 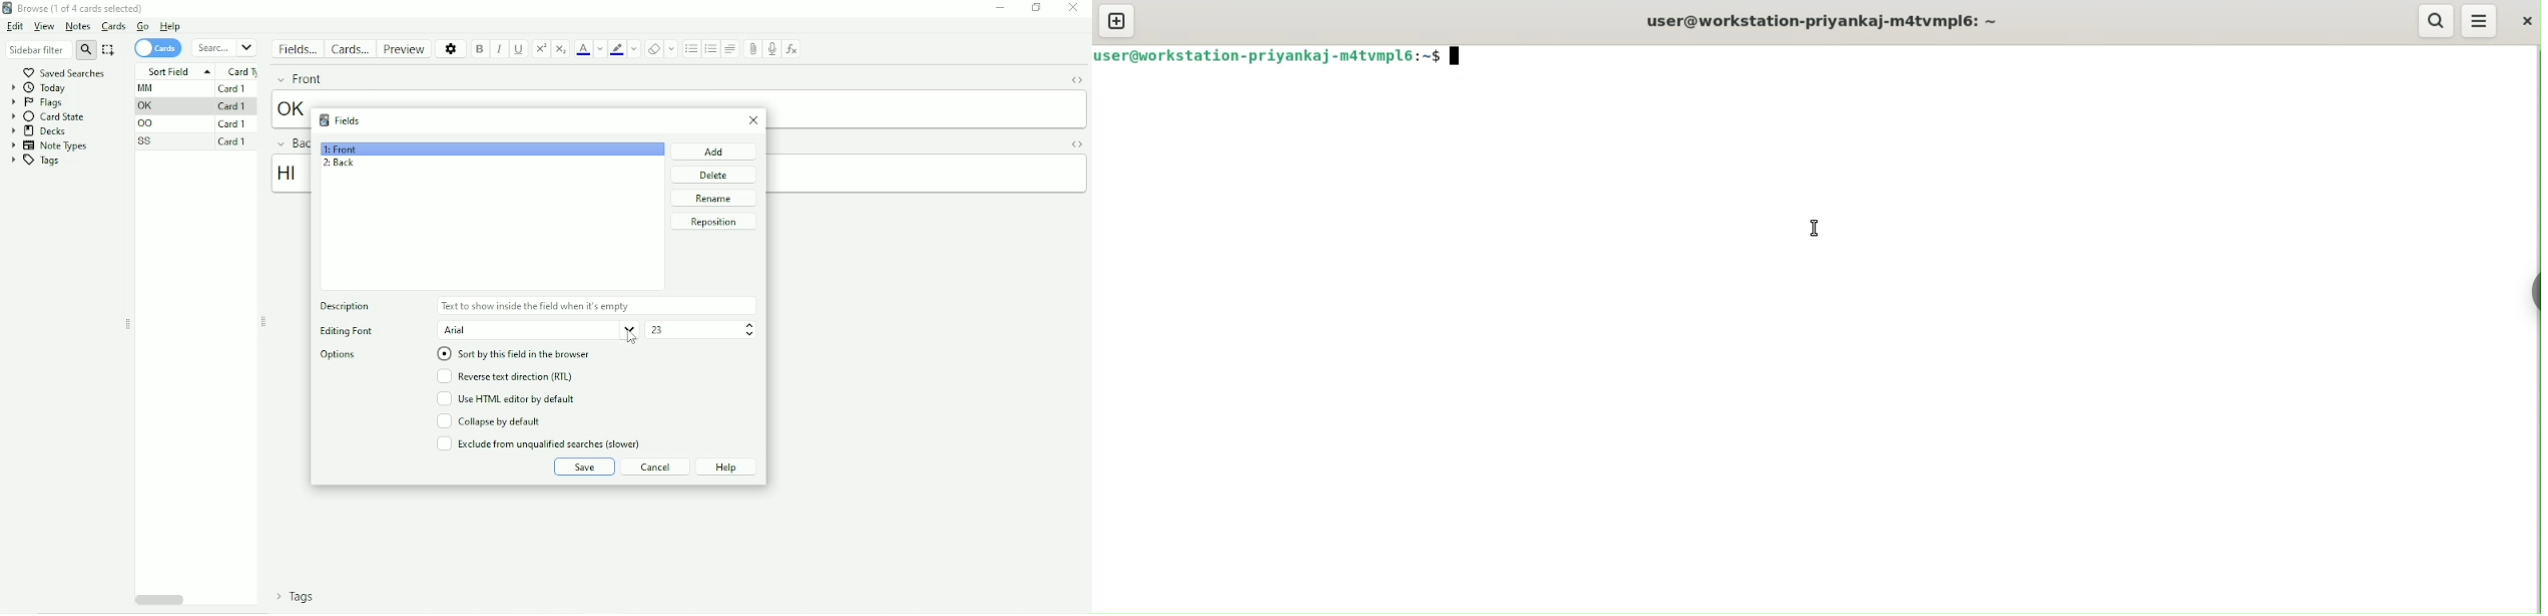 I want to click on Restore down, so click(x=1037, y=8).